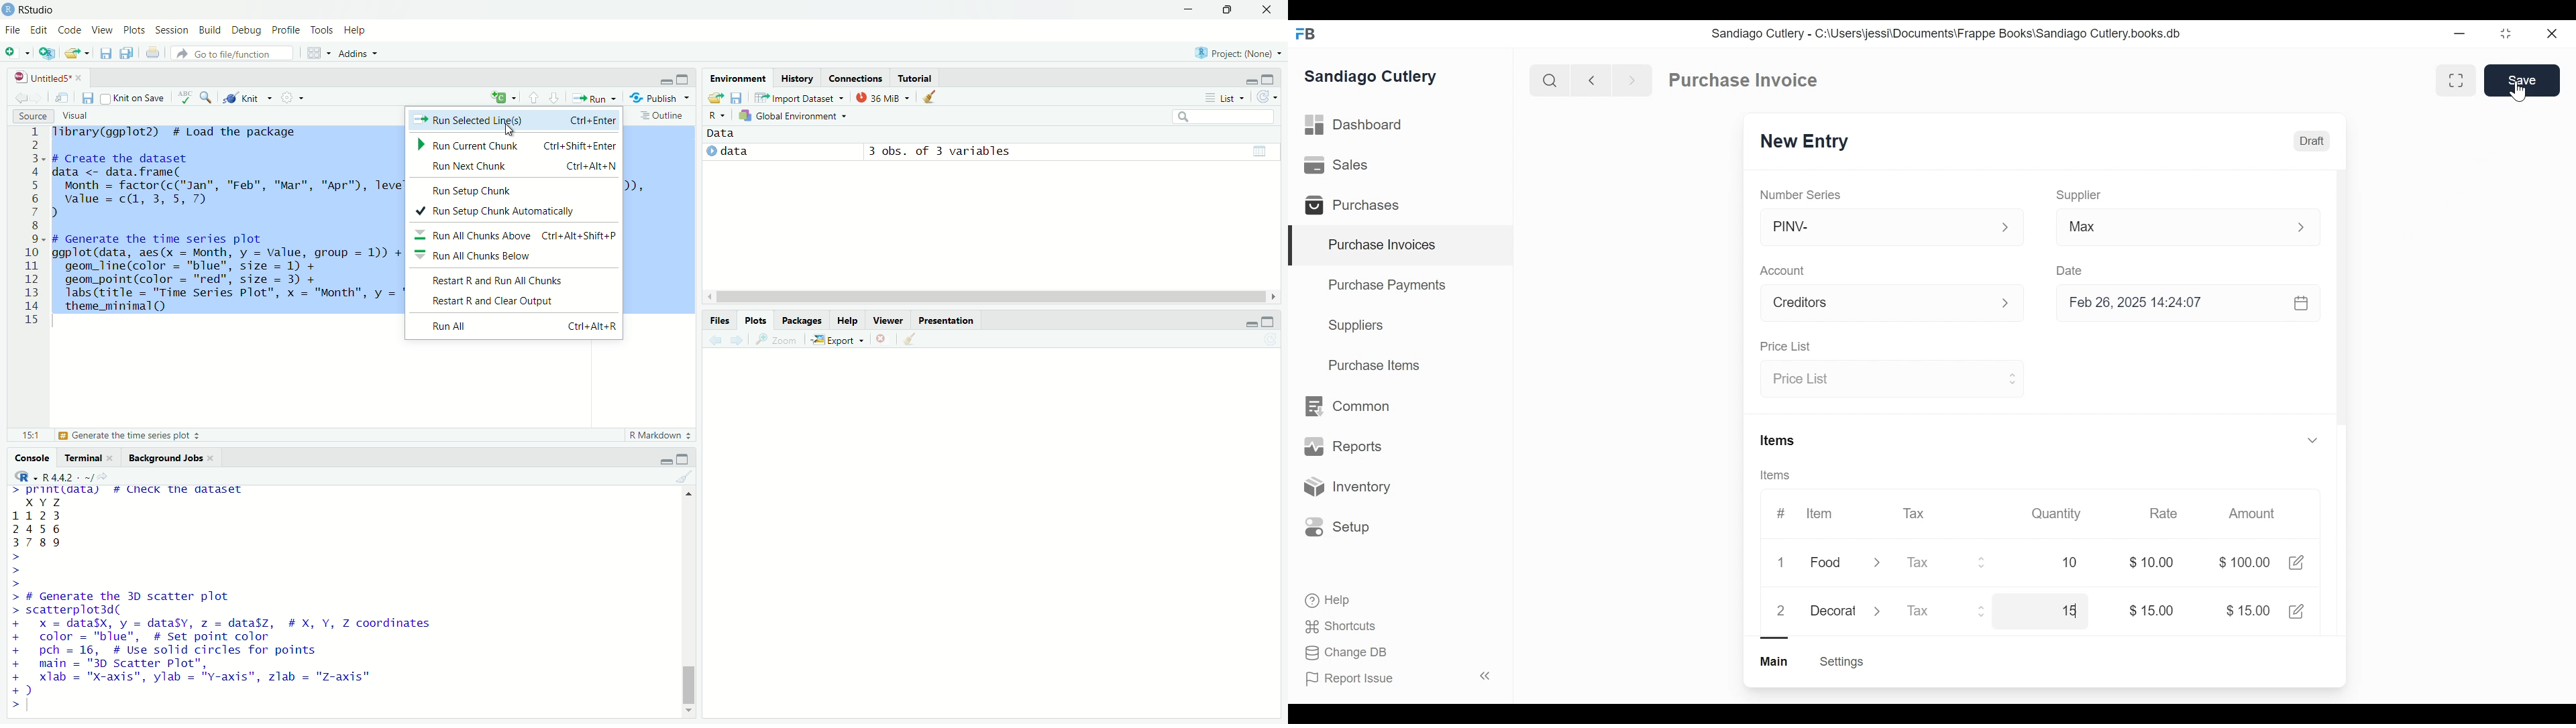  I want to click on Dashboard, so click(1355, 125).